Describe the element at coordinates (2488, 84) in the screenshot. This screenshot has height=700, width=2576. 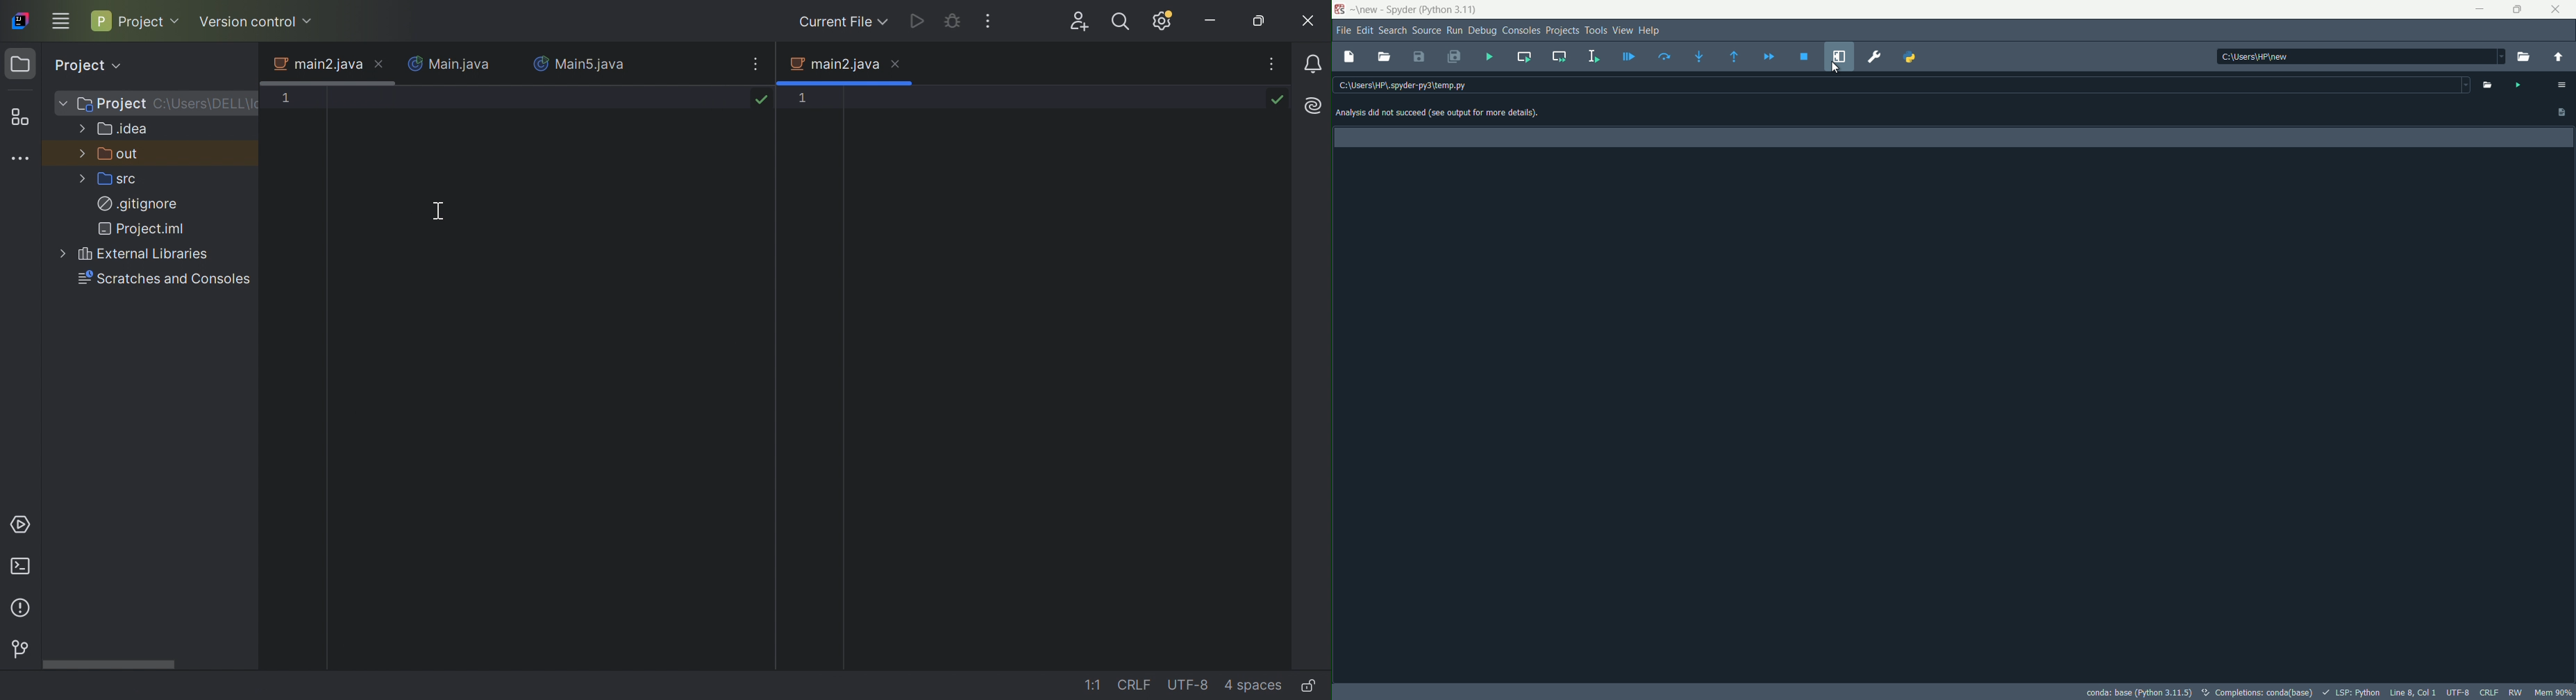
I see `open file` at that location.